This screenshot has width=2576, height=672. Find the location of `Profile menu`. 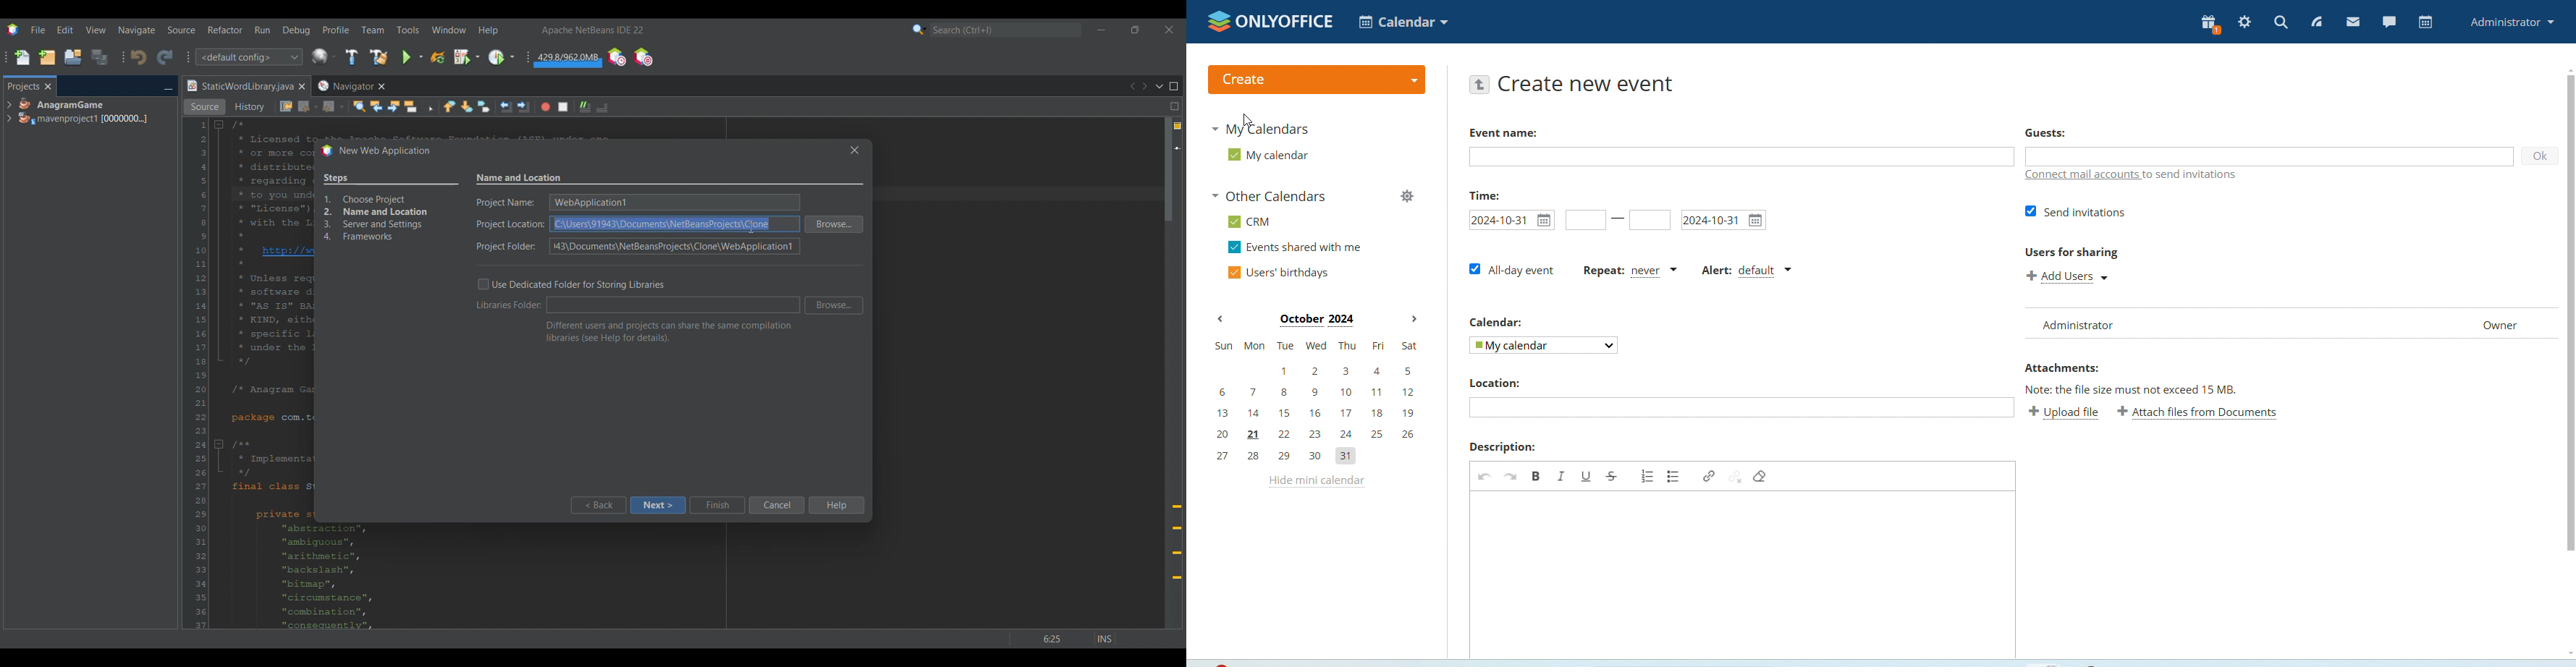

Profile menu is located at coordinates (336, 30).